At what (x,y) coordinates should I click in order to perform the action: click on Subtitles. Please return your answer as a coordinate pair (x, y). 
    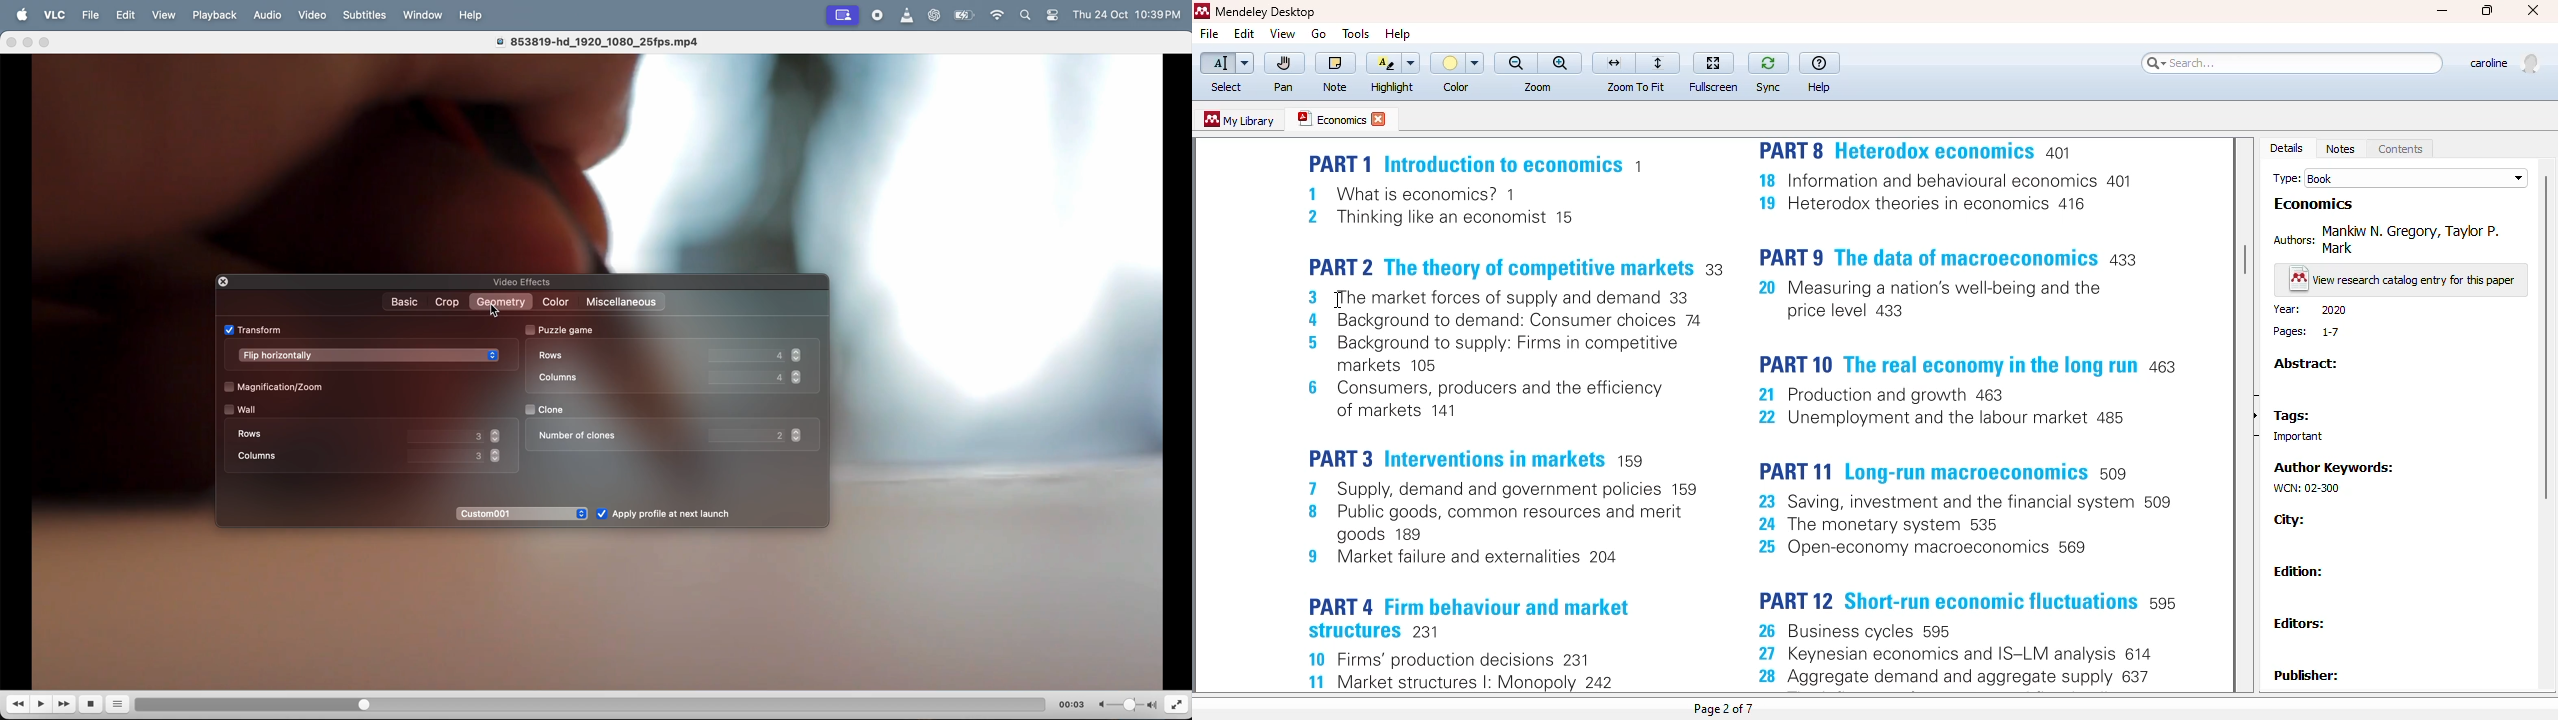
    Looking at the image, I should click on (367, 15).